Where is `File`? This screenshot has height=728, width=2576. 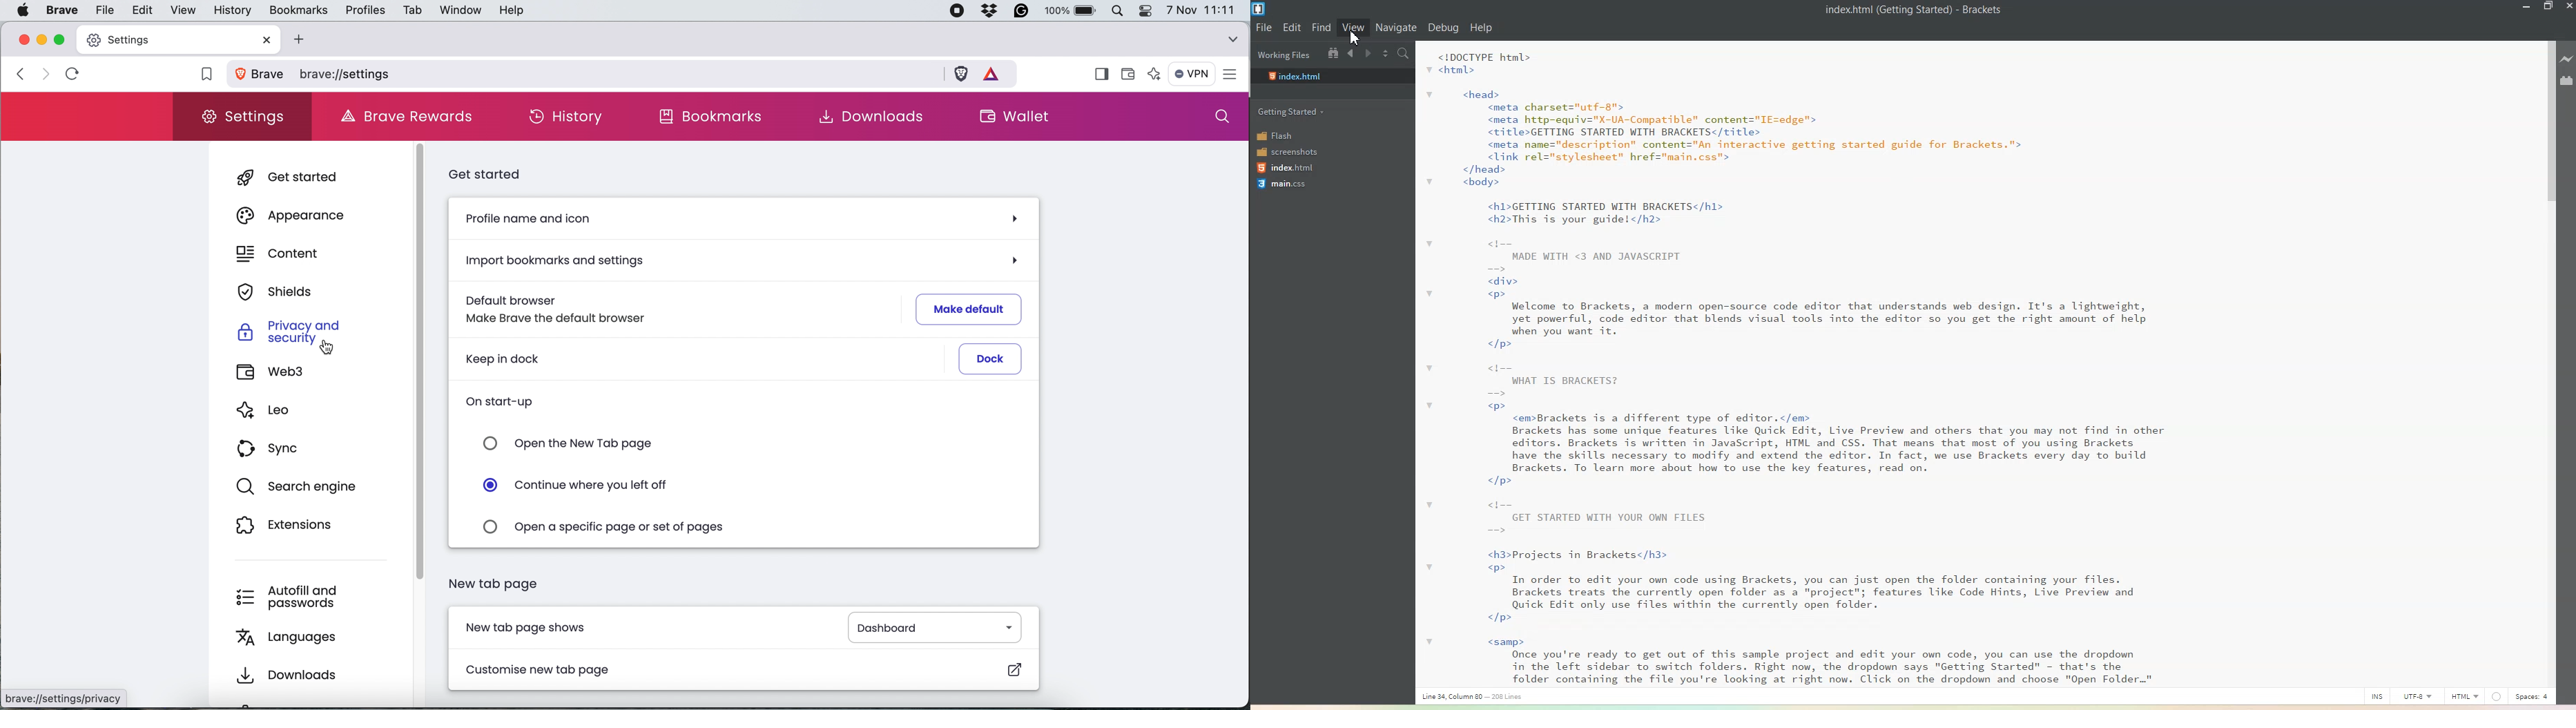
File is located at coordinates (1265, 27).